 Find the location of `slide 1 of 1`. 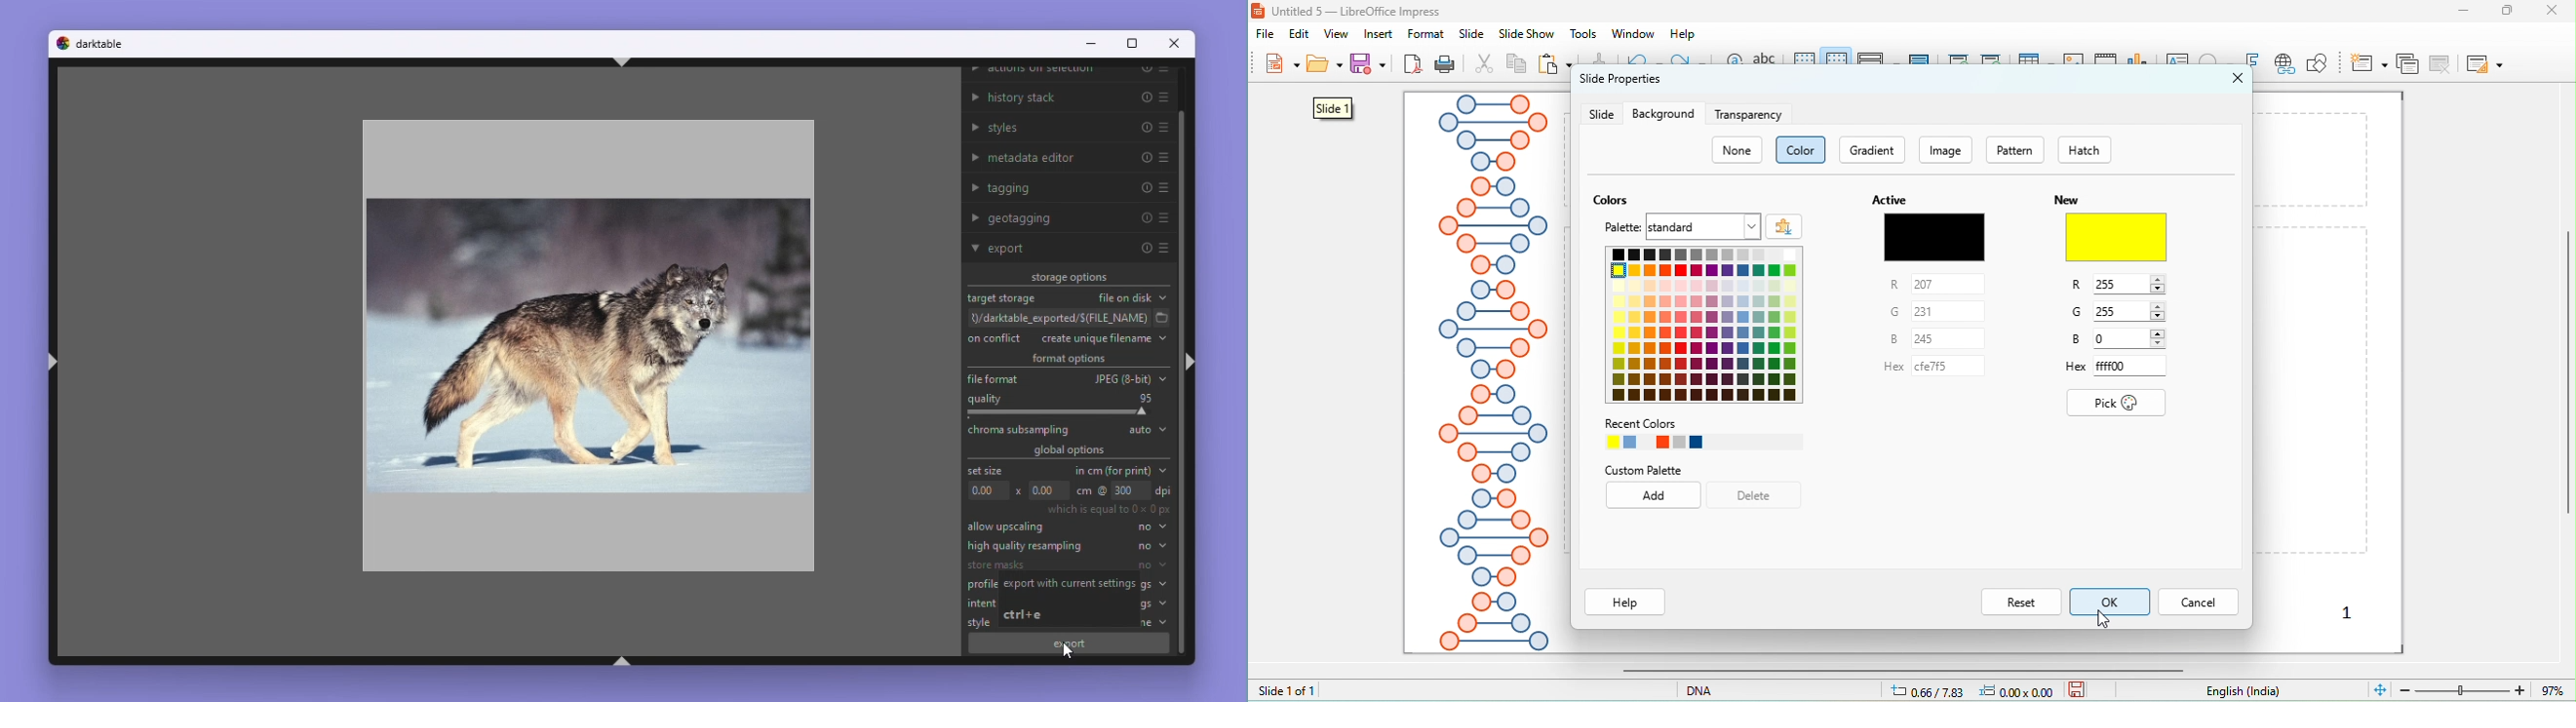

slide 1 of 1 is located at coordinates (1287, 689).